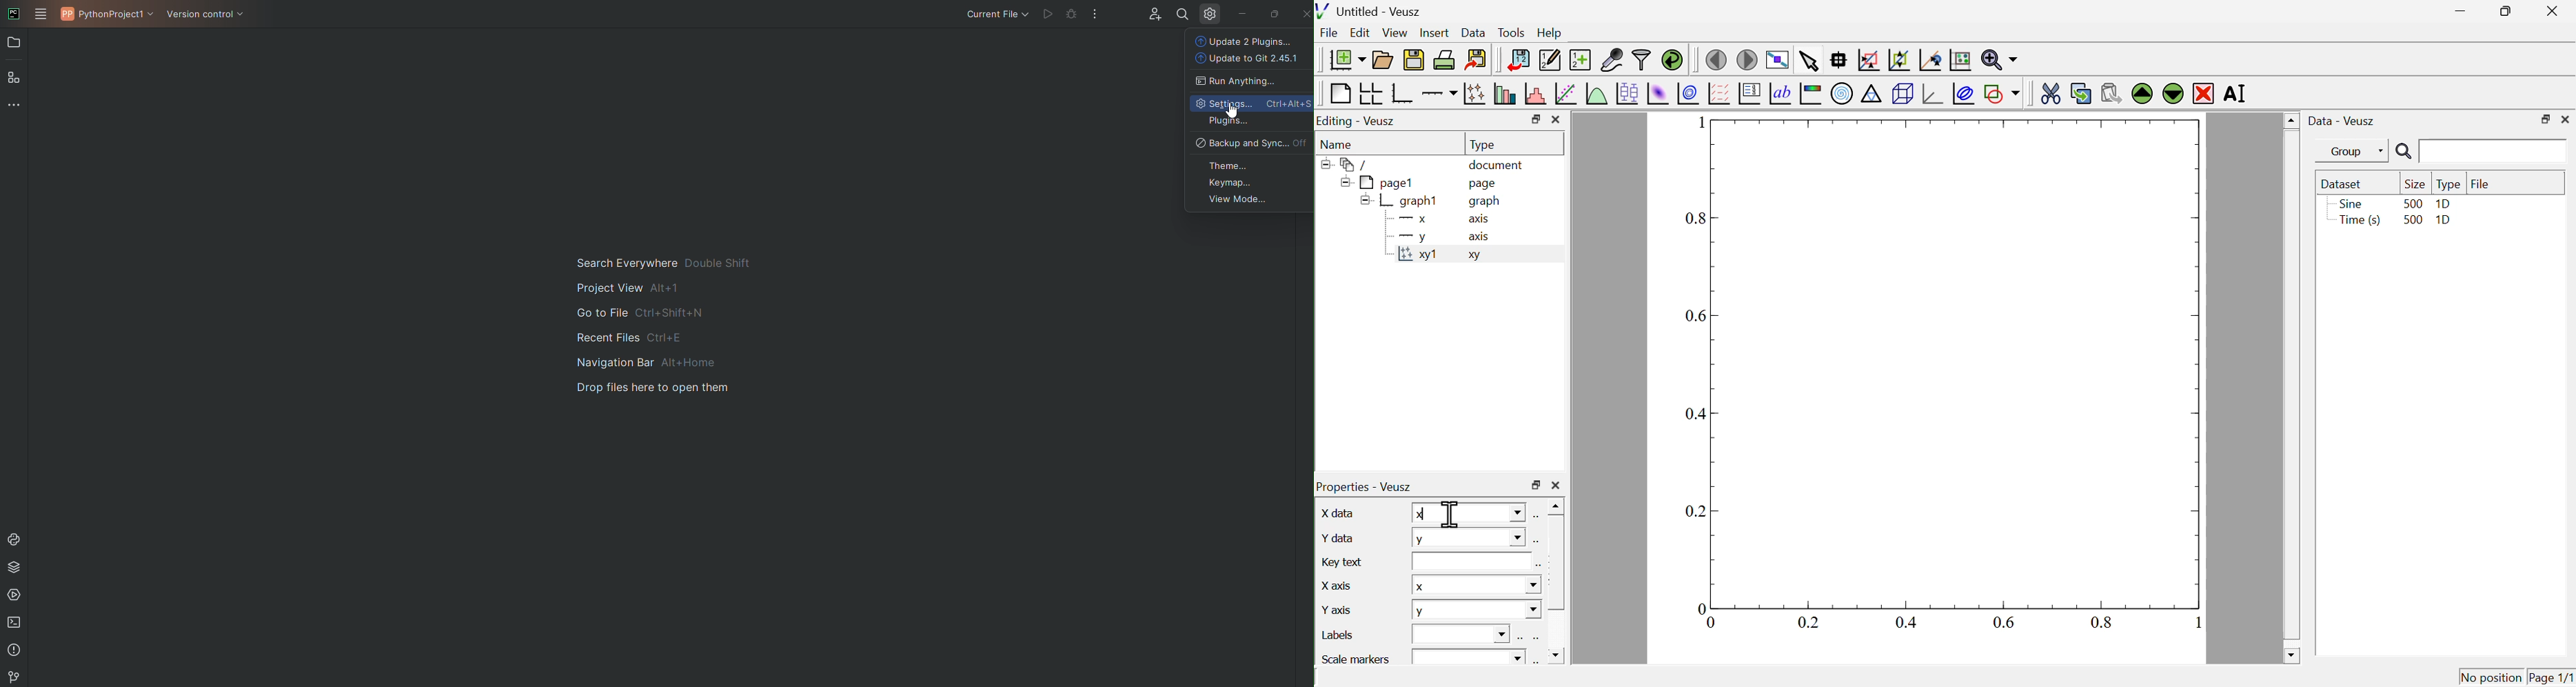 The height and width of the screenshot is (700, 2576). What do you see at coordinates (1480, 220) in the screenshot?
I see `axis` at bounding box center [1480, 220].